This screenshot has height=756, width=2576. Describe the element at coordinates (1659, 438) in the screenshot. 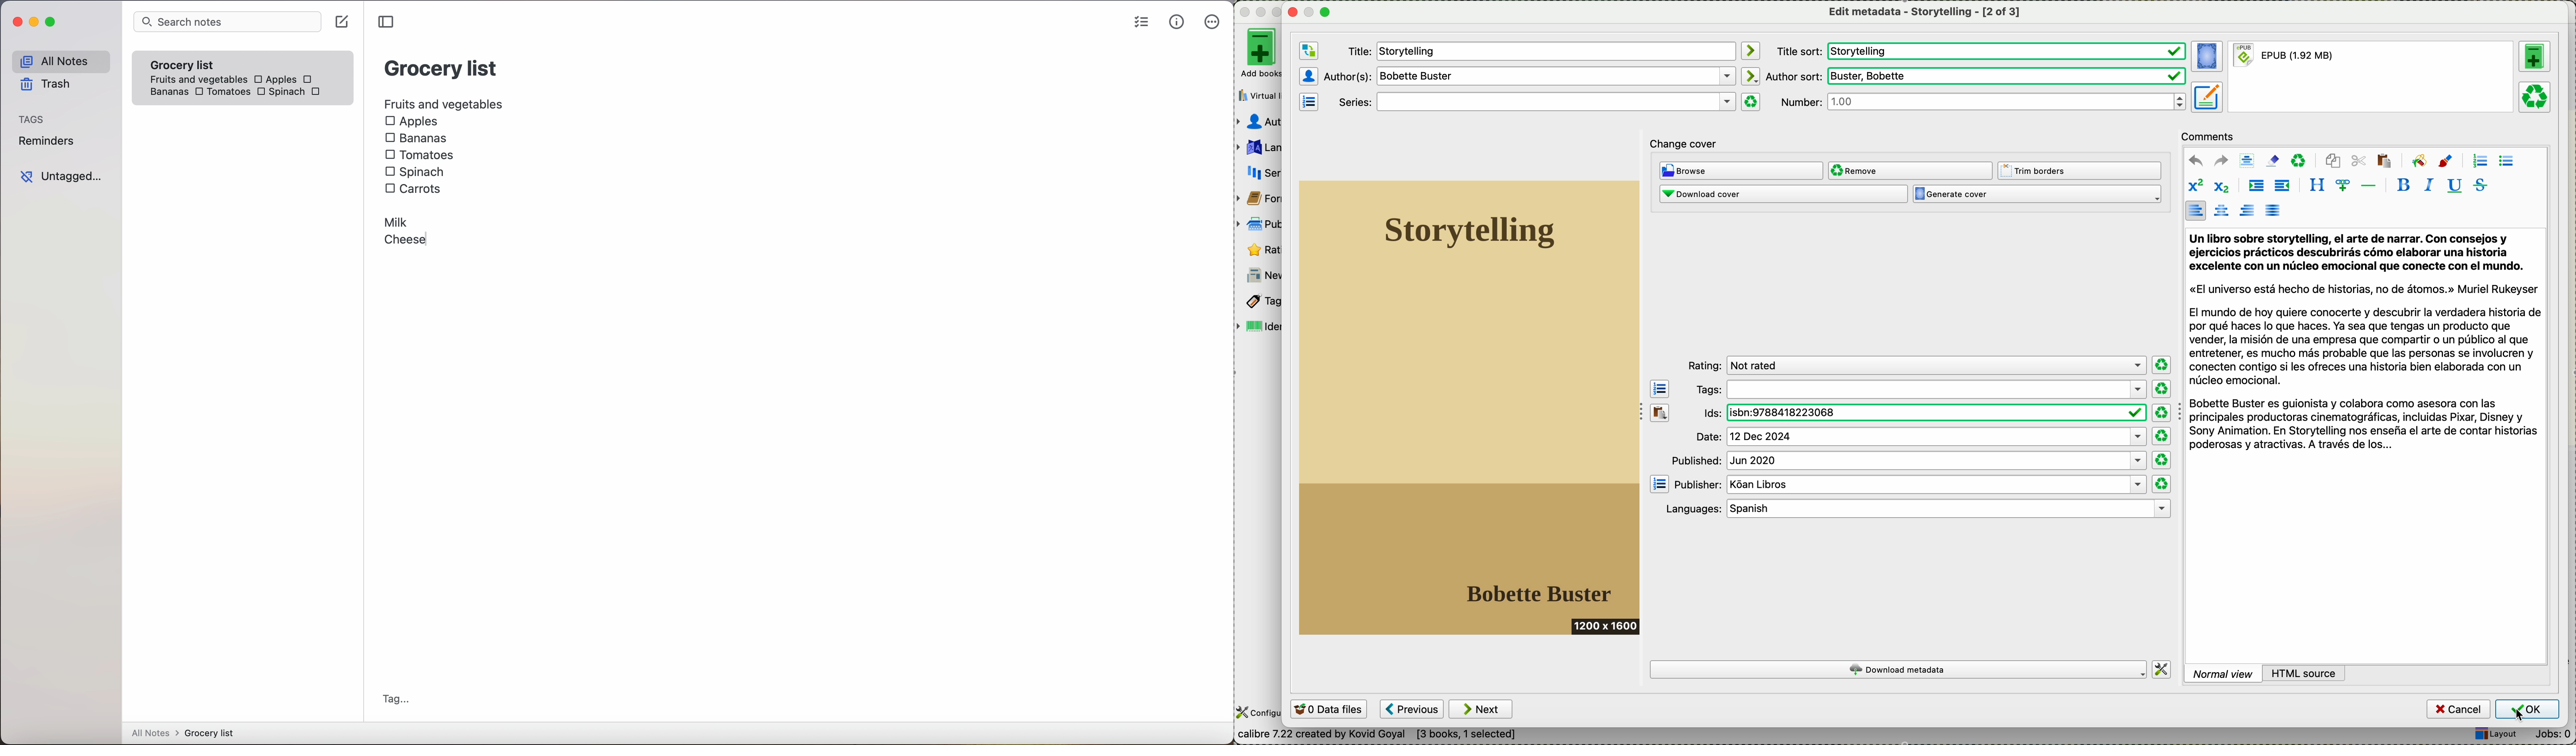

I see `Copy` at that location.